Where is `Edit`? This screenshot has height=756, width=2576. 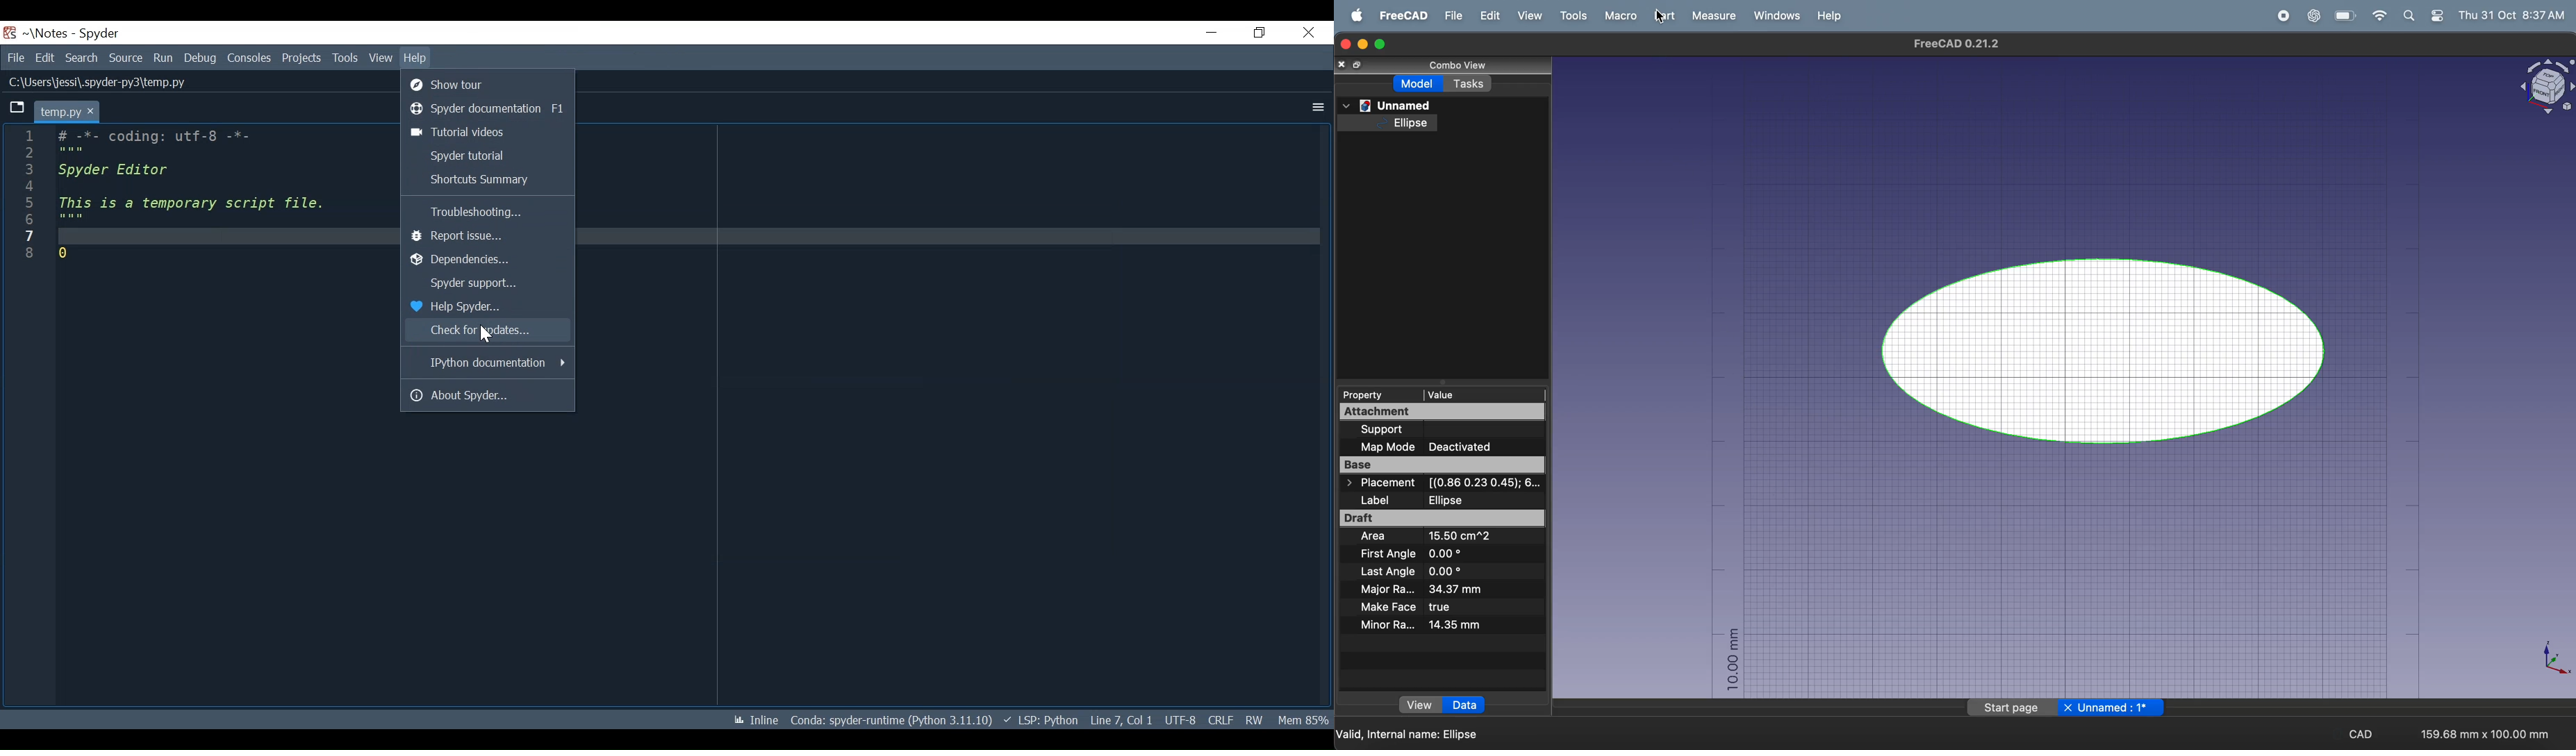
Edit is located at coordinates (45, 57).